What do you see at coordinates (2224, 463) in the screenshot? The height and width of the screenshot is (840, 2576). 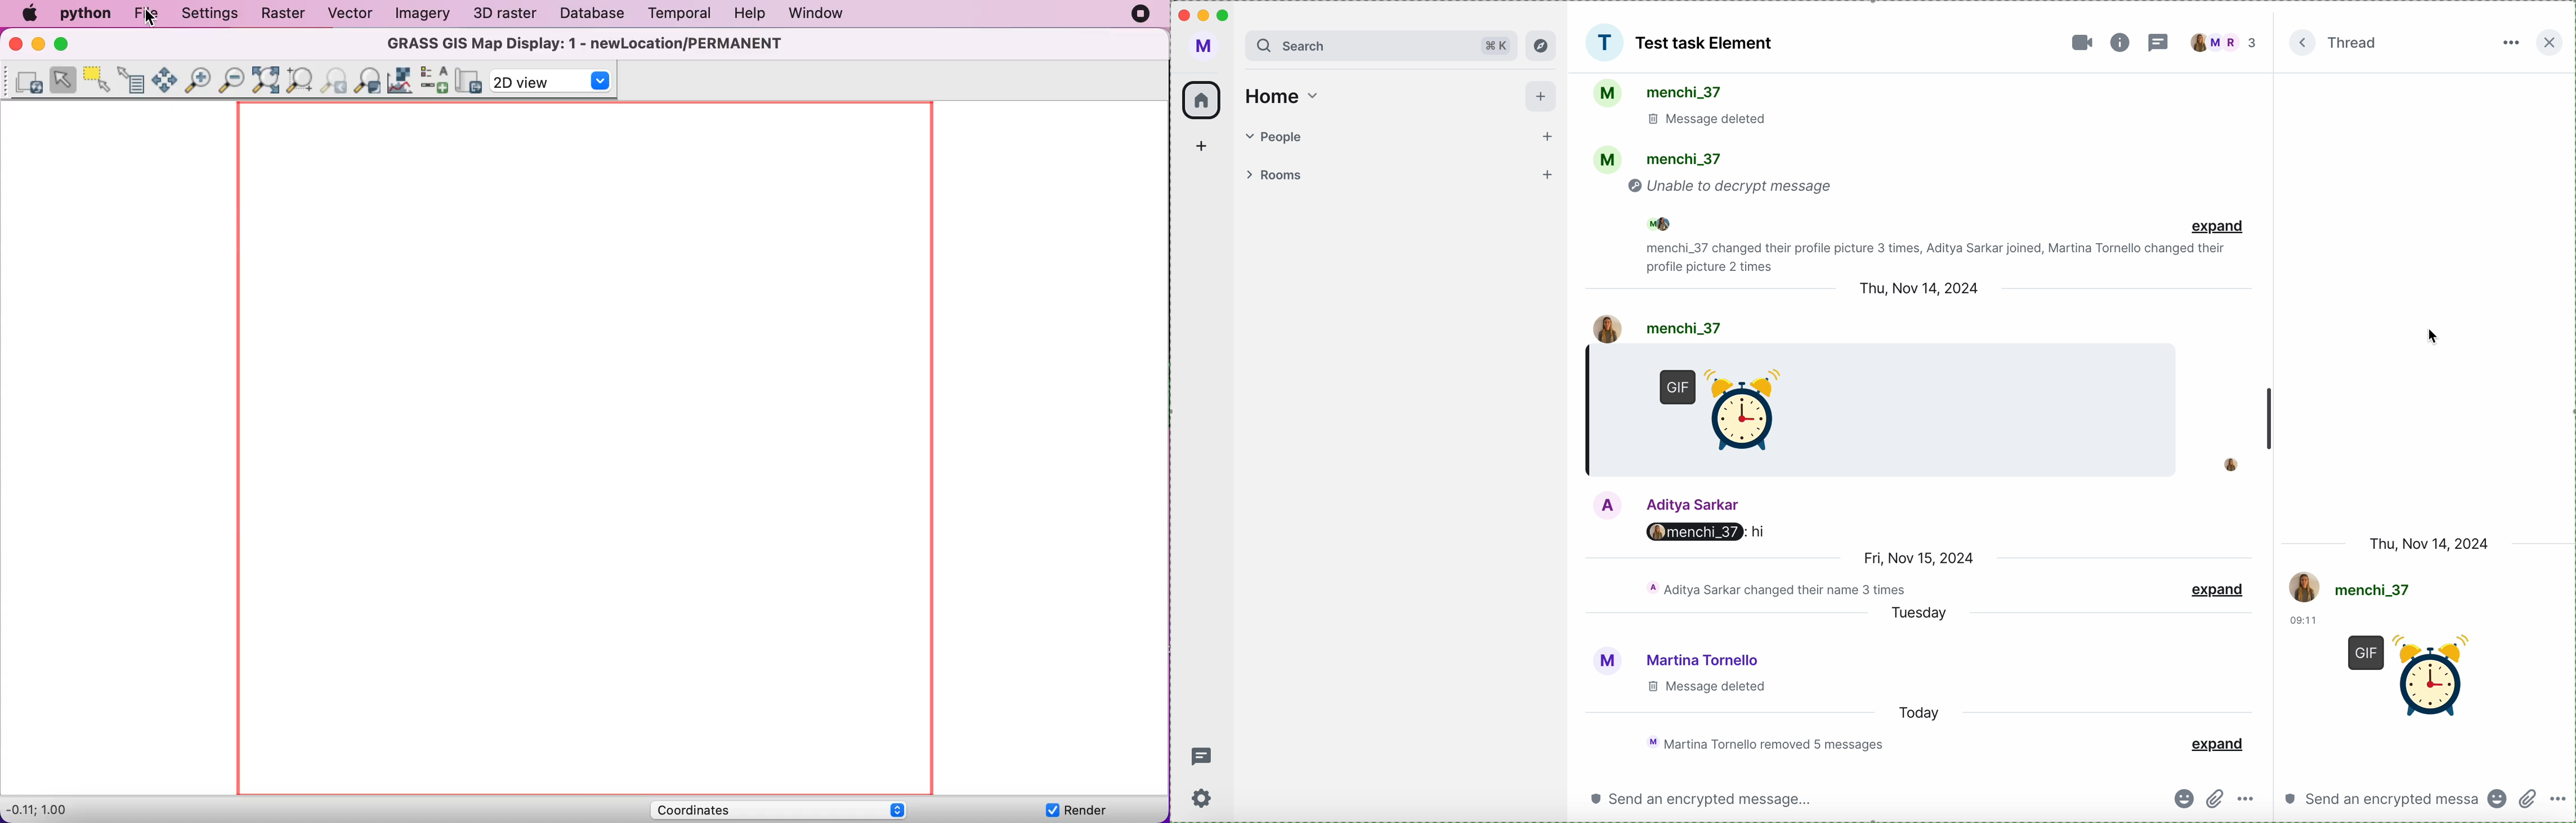 I see `profile picture` at bounding box center [2224, 463].